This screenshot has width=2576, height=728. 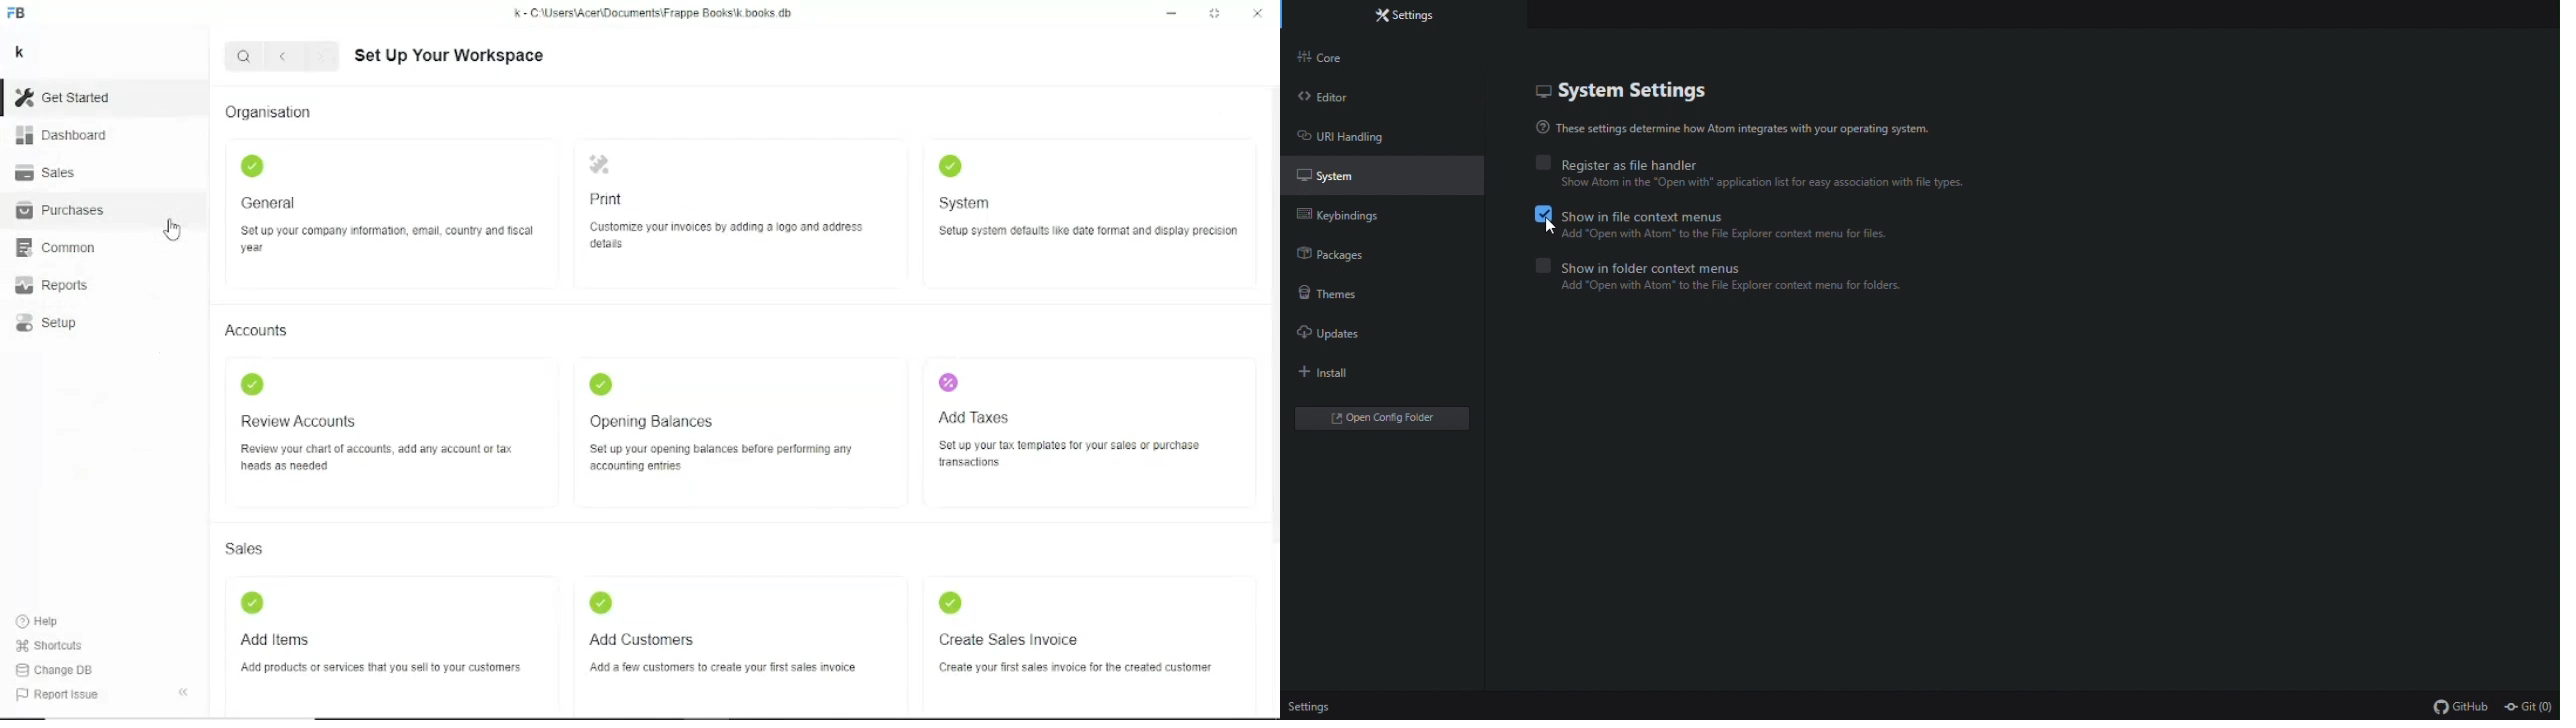 What do you see at coordinates (1343, 58) in the screenshot?
I see `Core` at bounding box center [1343, 58].